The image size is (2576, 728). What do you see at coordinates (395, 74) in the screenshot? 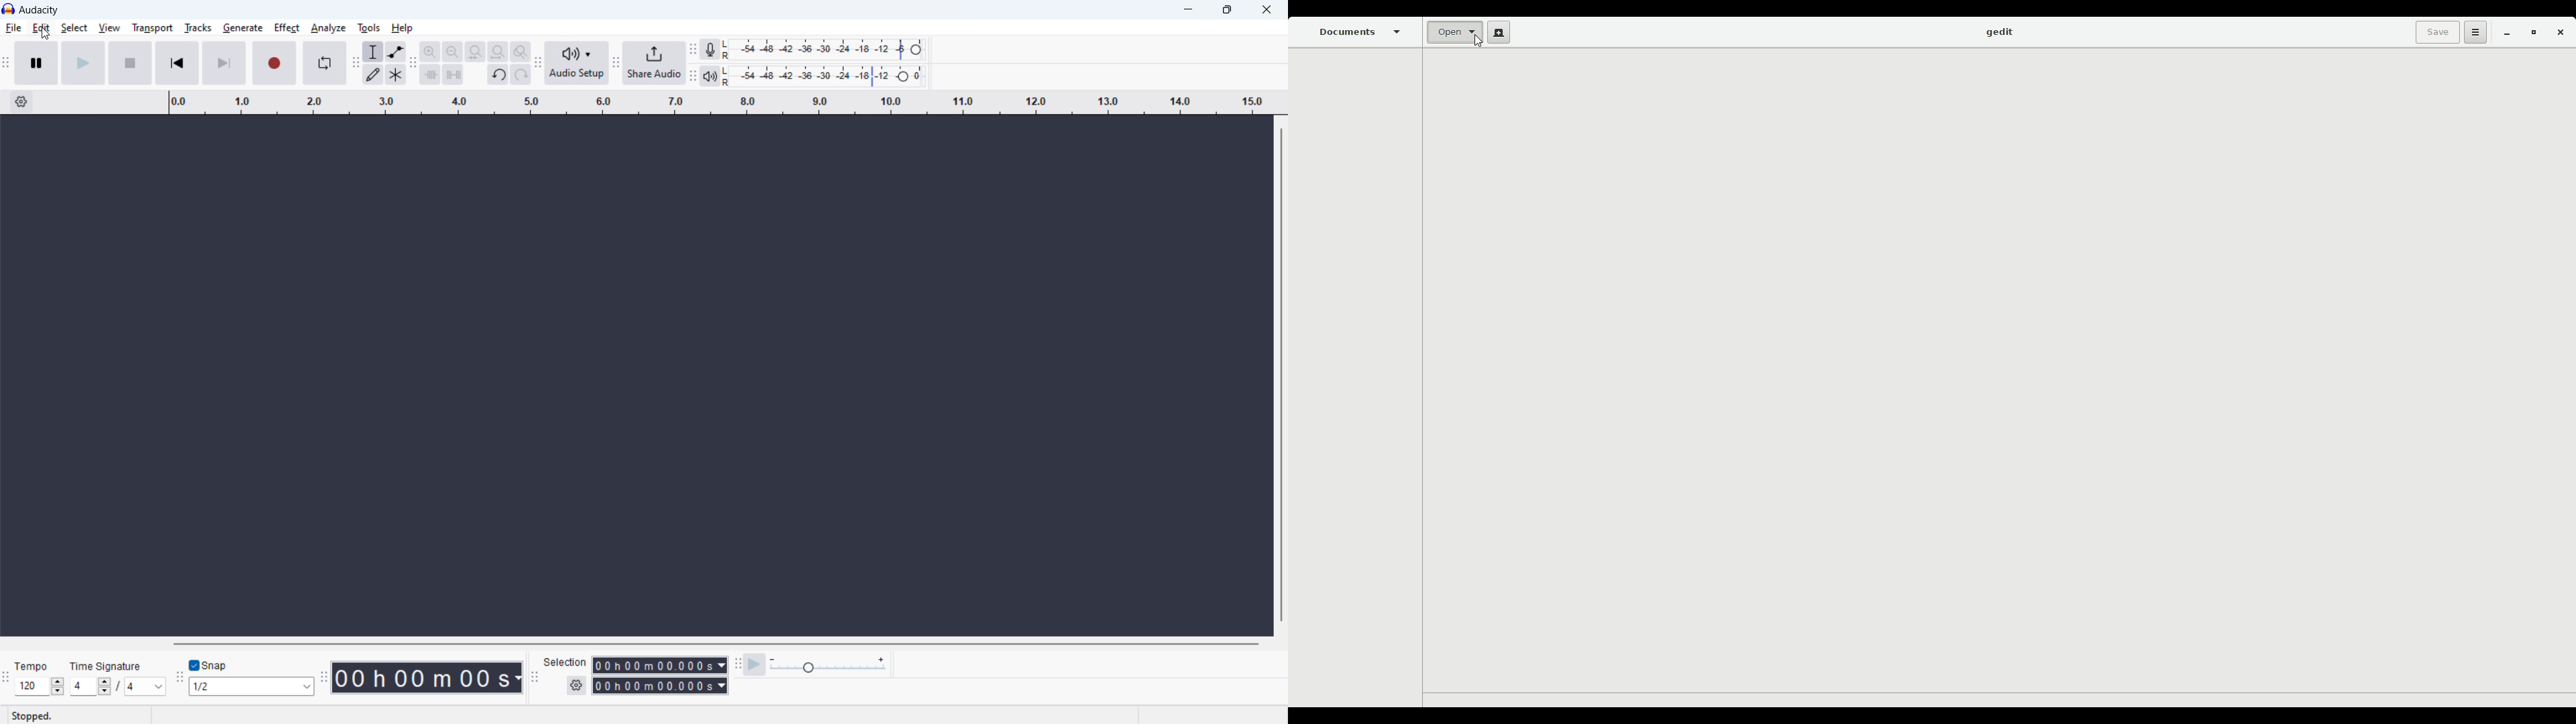
I see `multi tool` at bounding box center [395, 74].